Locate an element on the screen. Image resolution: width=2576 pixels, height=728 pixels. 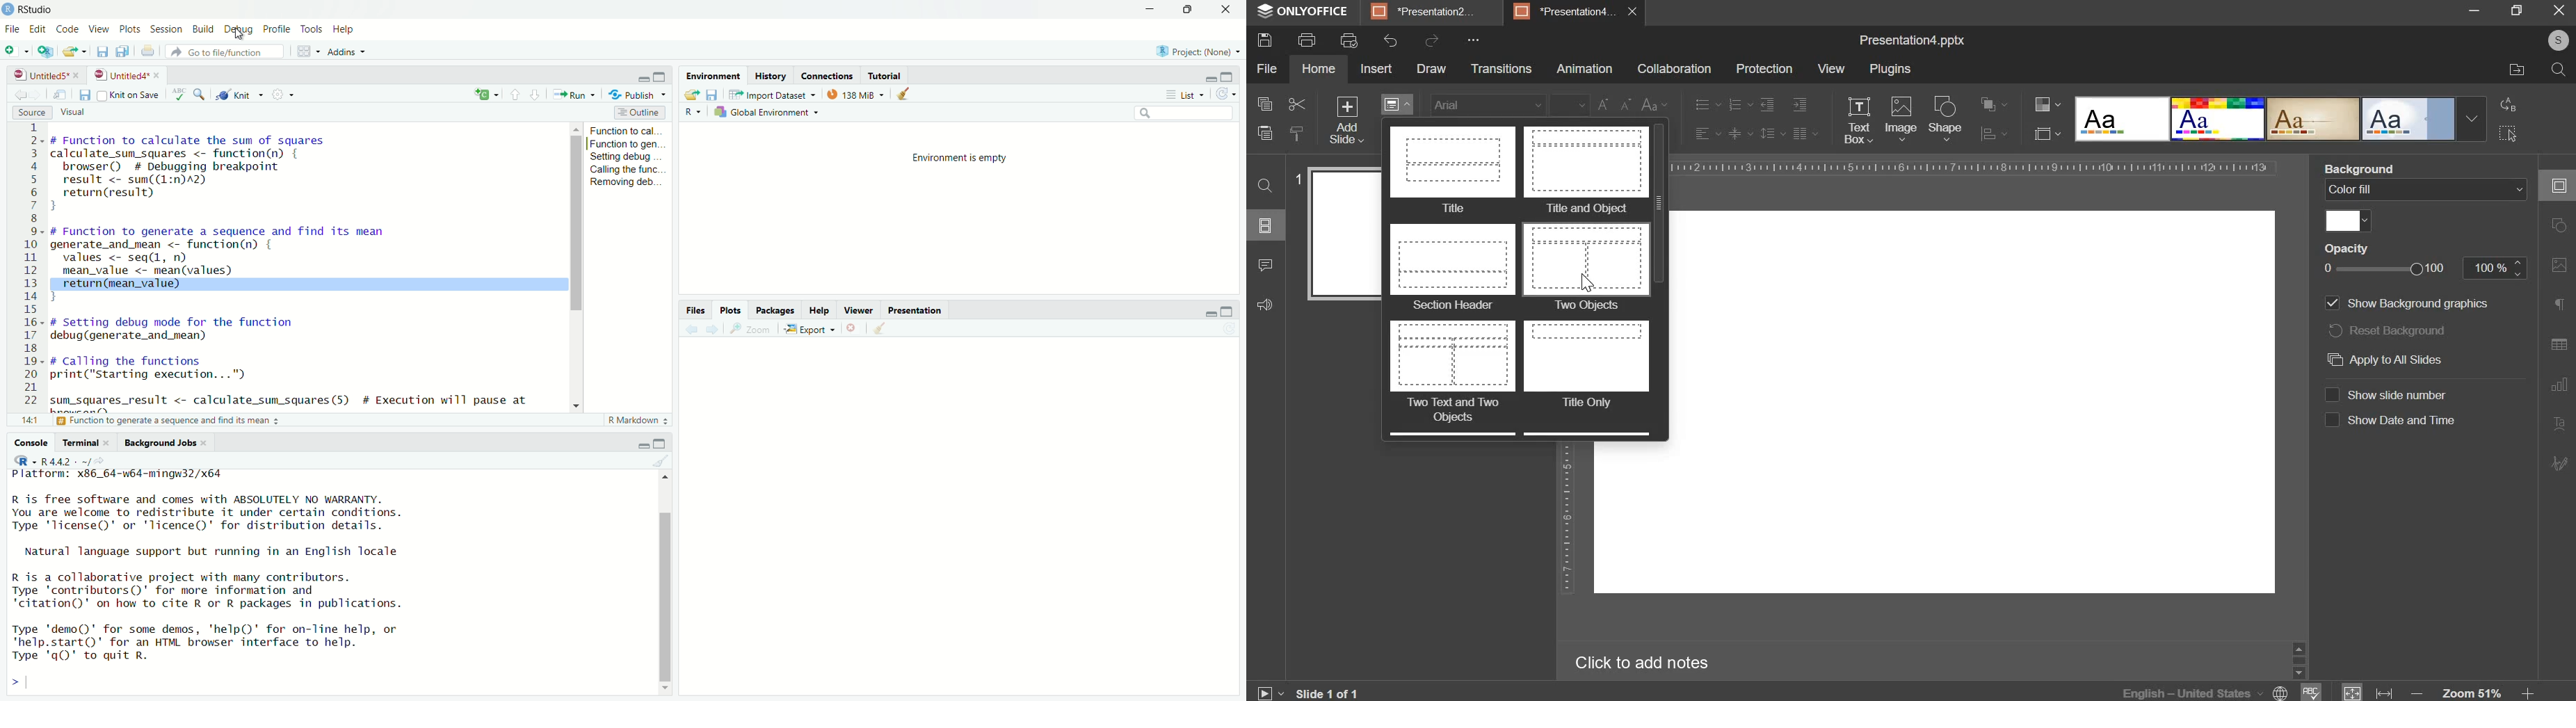
debug is located at coordinates (238, 29).